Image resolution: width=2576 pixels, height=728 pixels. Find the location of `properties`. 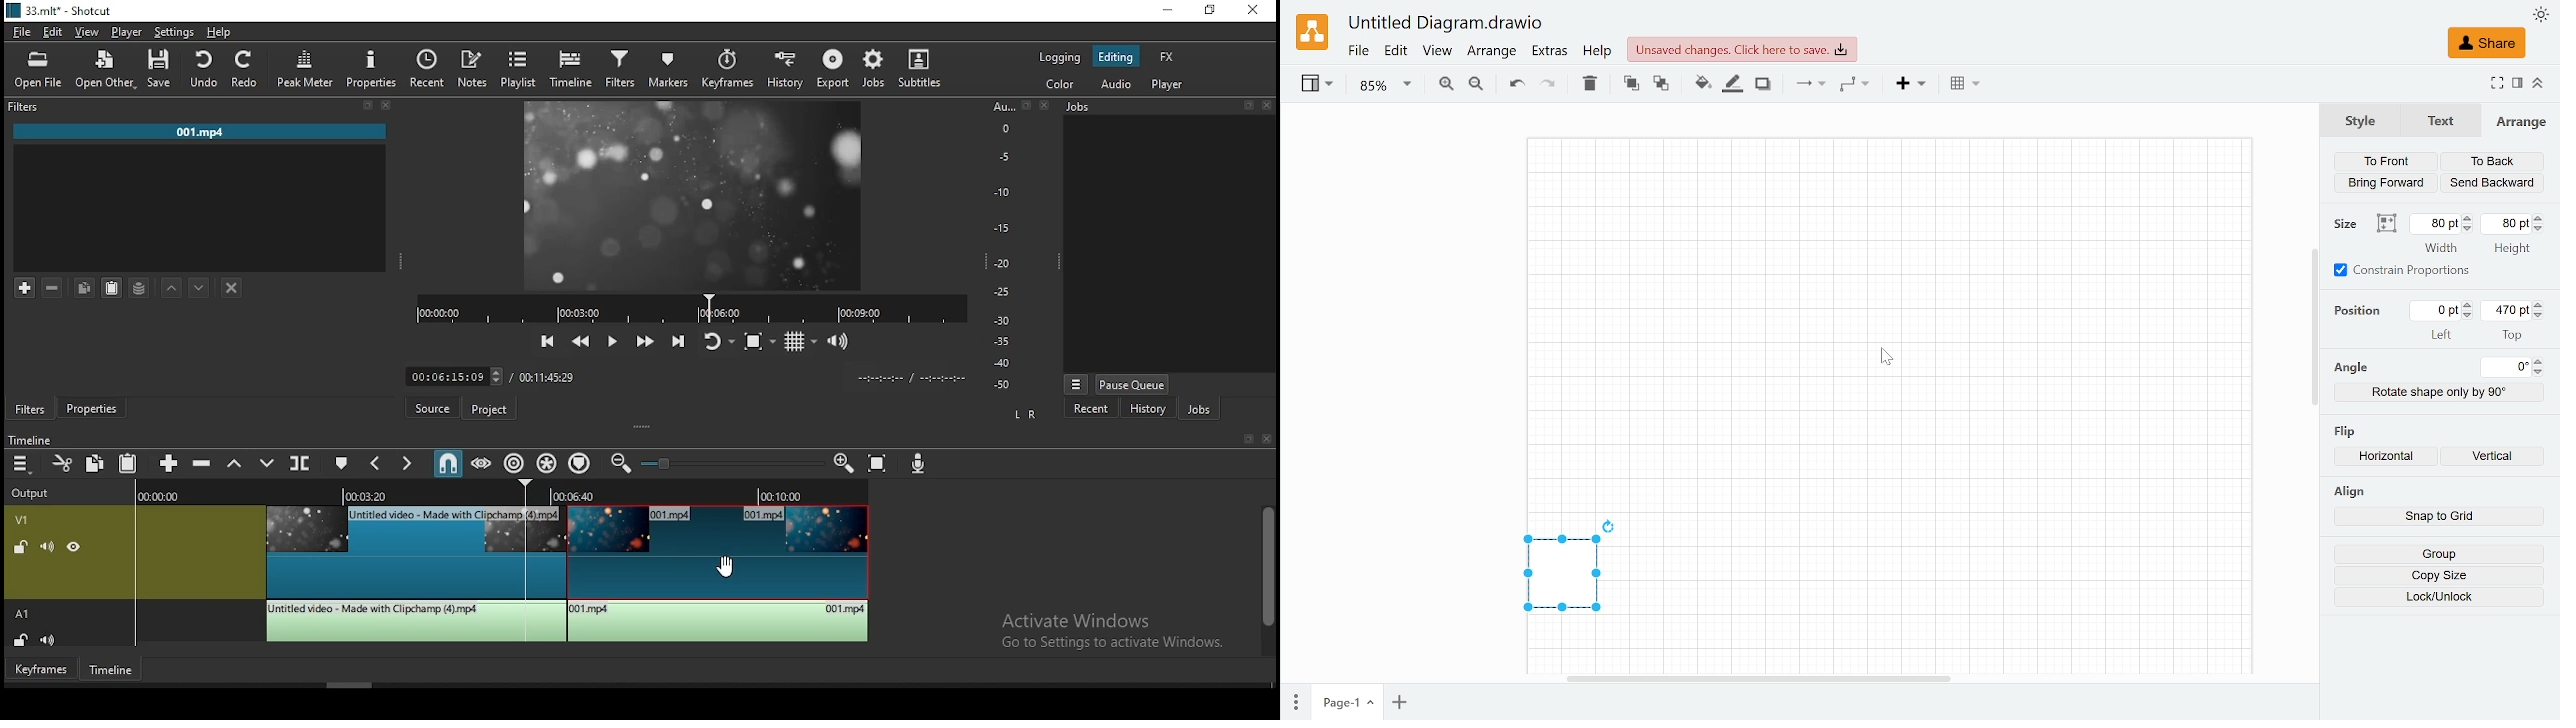

properties is located at coordinates (374, 67).